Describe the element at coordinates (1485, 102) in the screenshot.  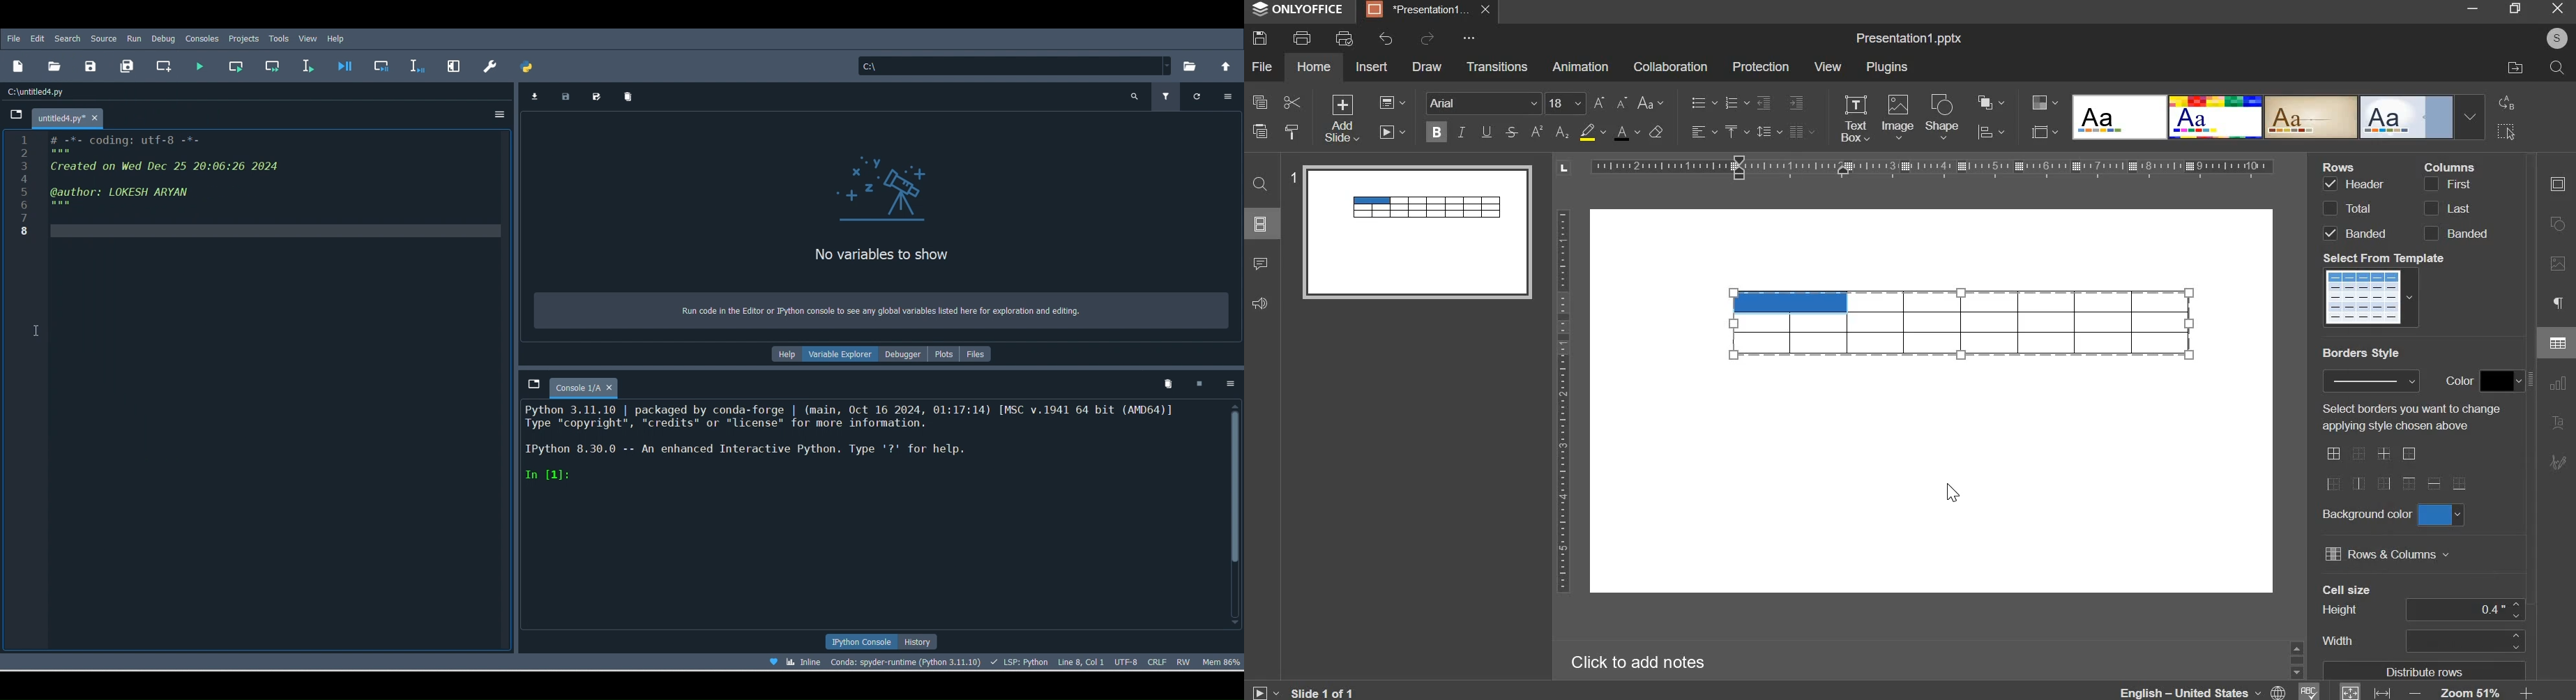
I see `font` at that location.